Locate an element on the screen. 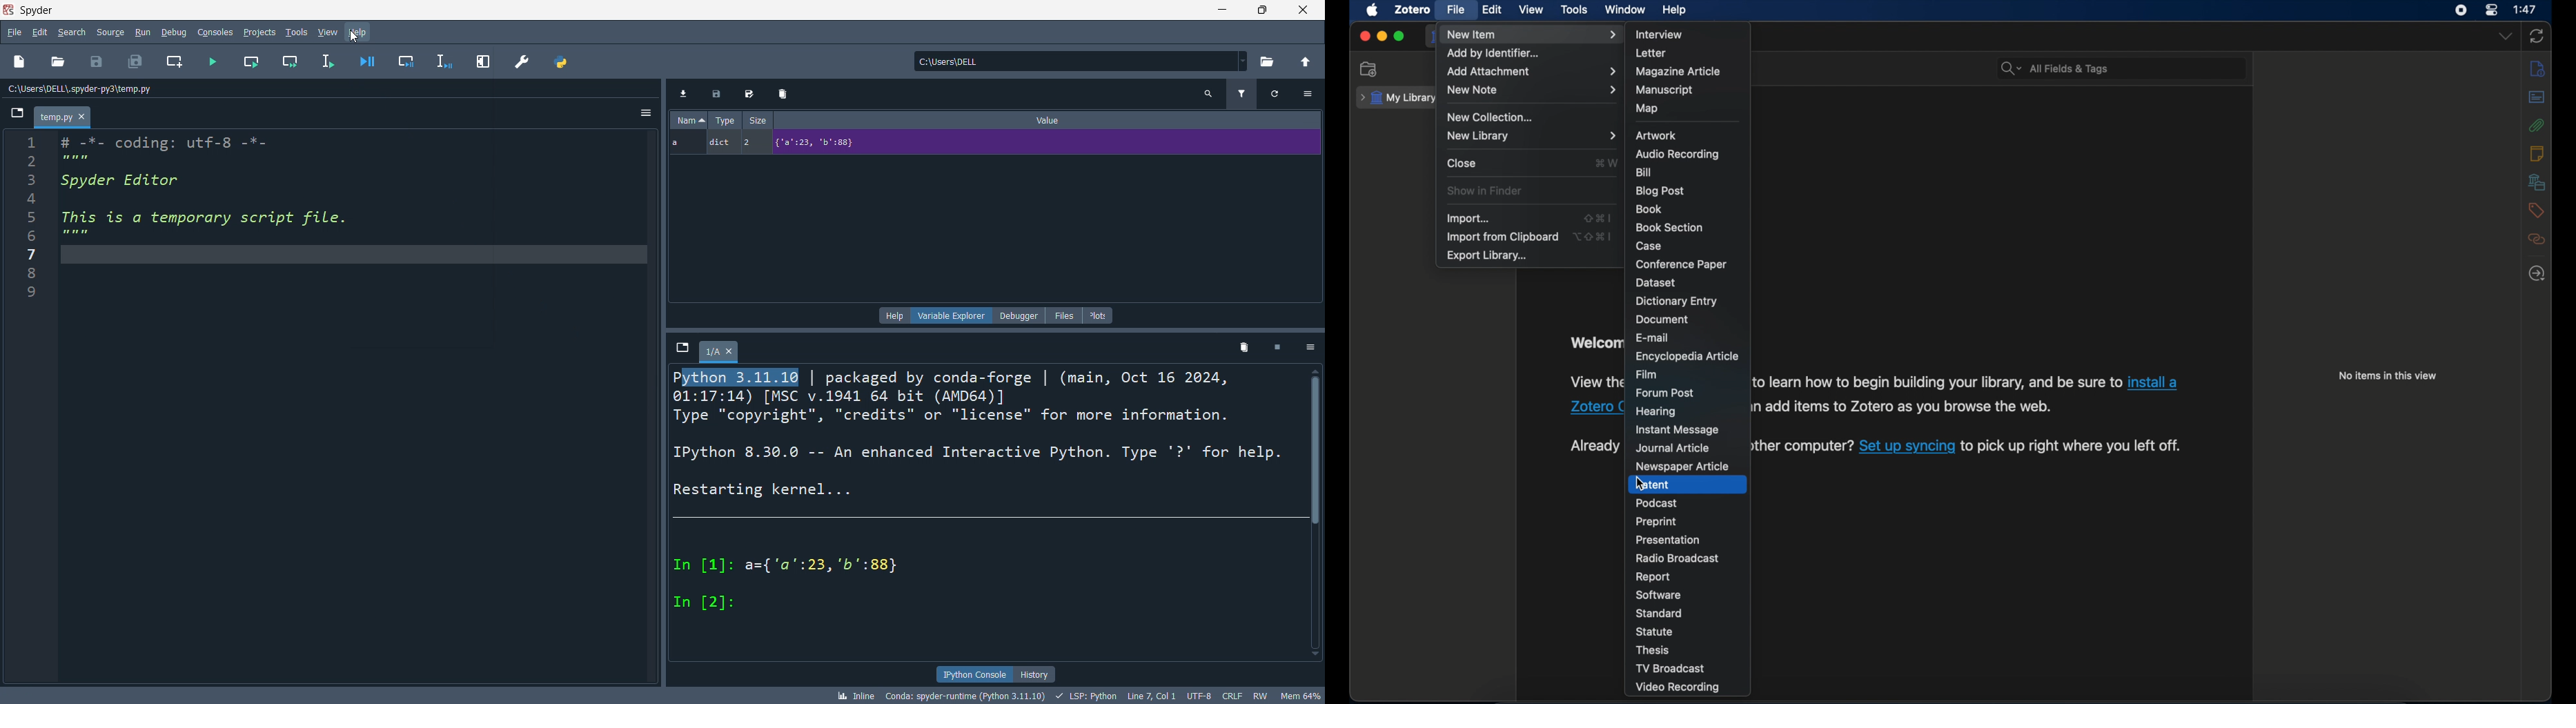 This screenshot has width=2576, height=728. document is located at coordinates (1664, 320).